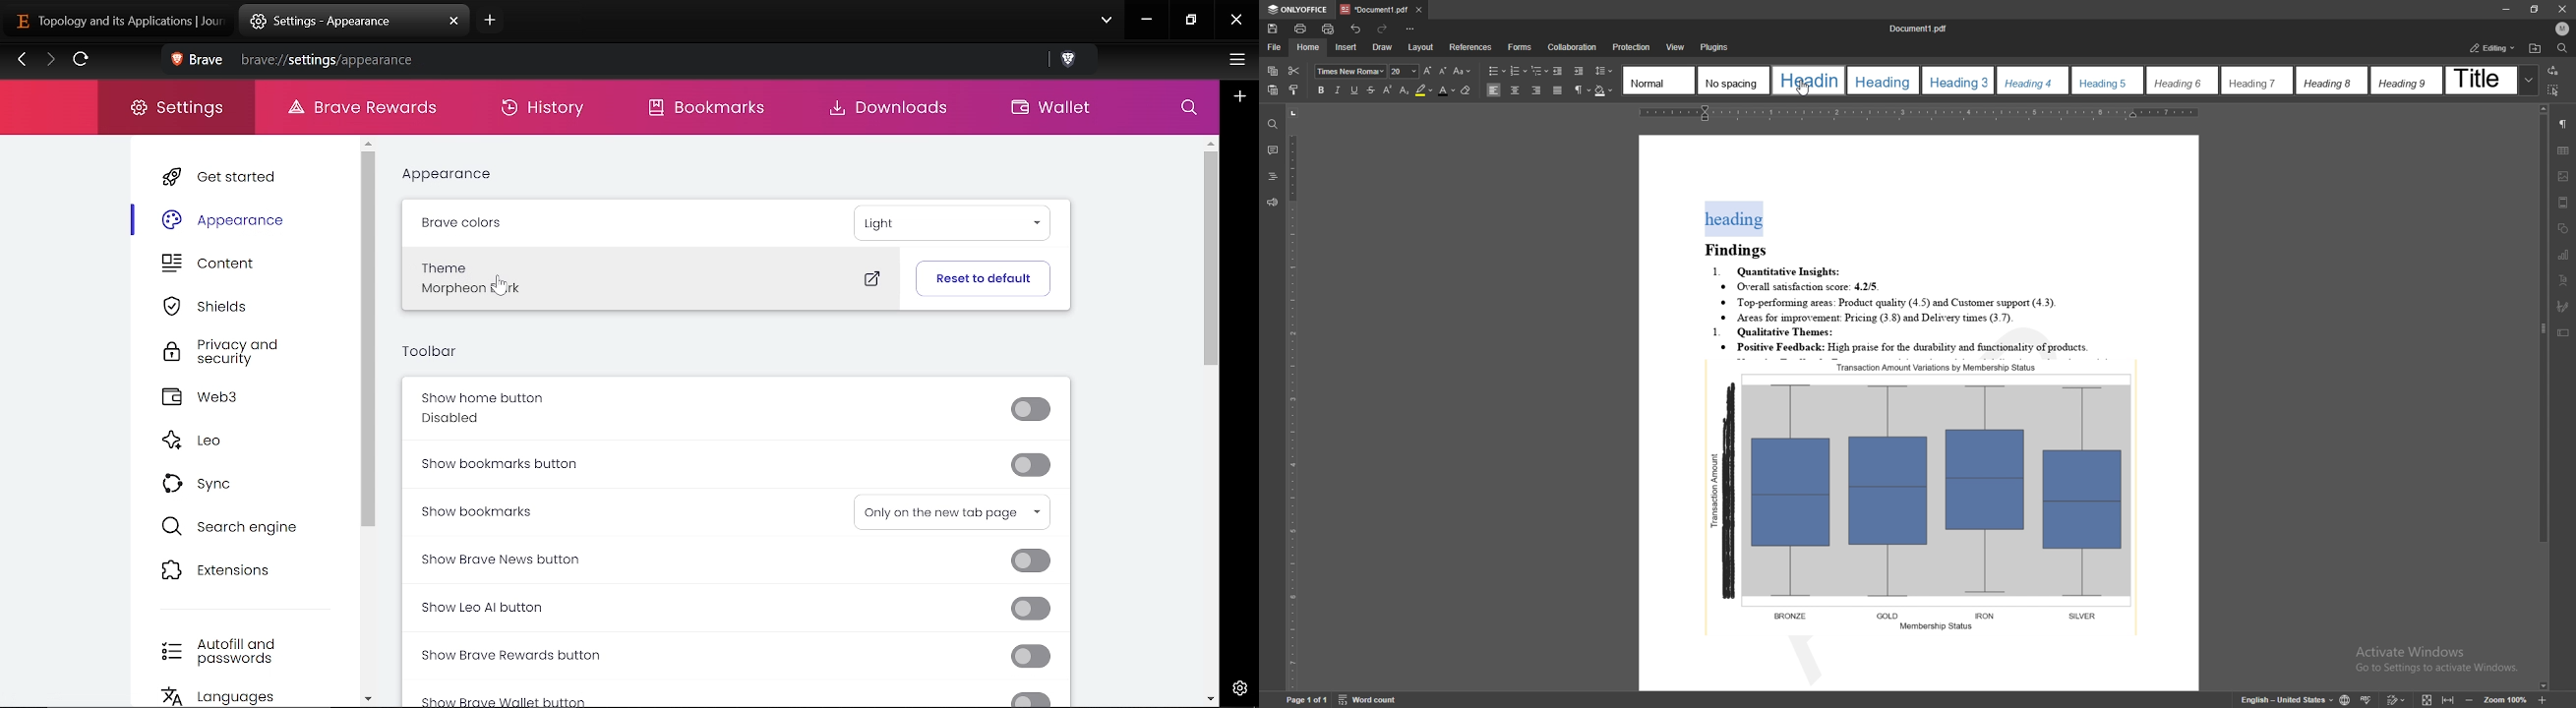 This screenshot has width=2576, height=728. Describe the element at coordinates (2528, 80) in the screenshot. I see `expand` at that location.